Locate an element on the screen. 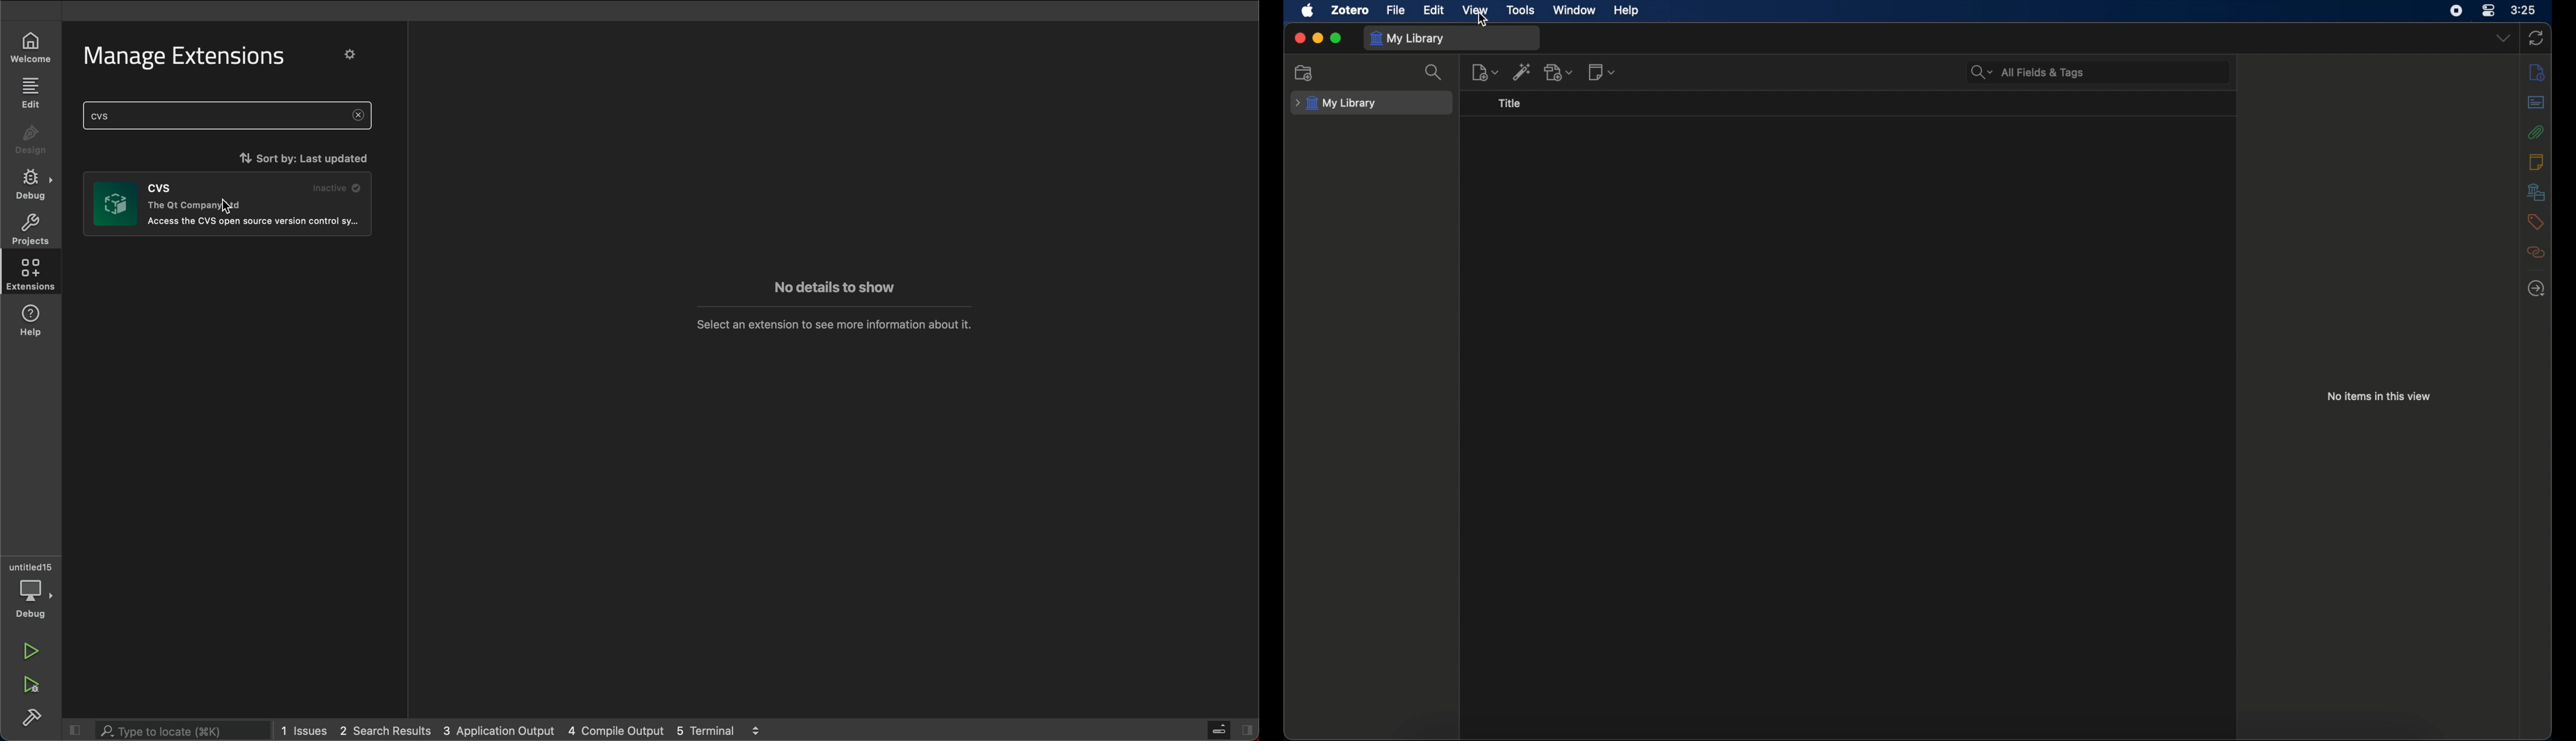  my library is located at coordinates (1337, 103).